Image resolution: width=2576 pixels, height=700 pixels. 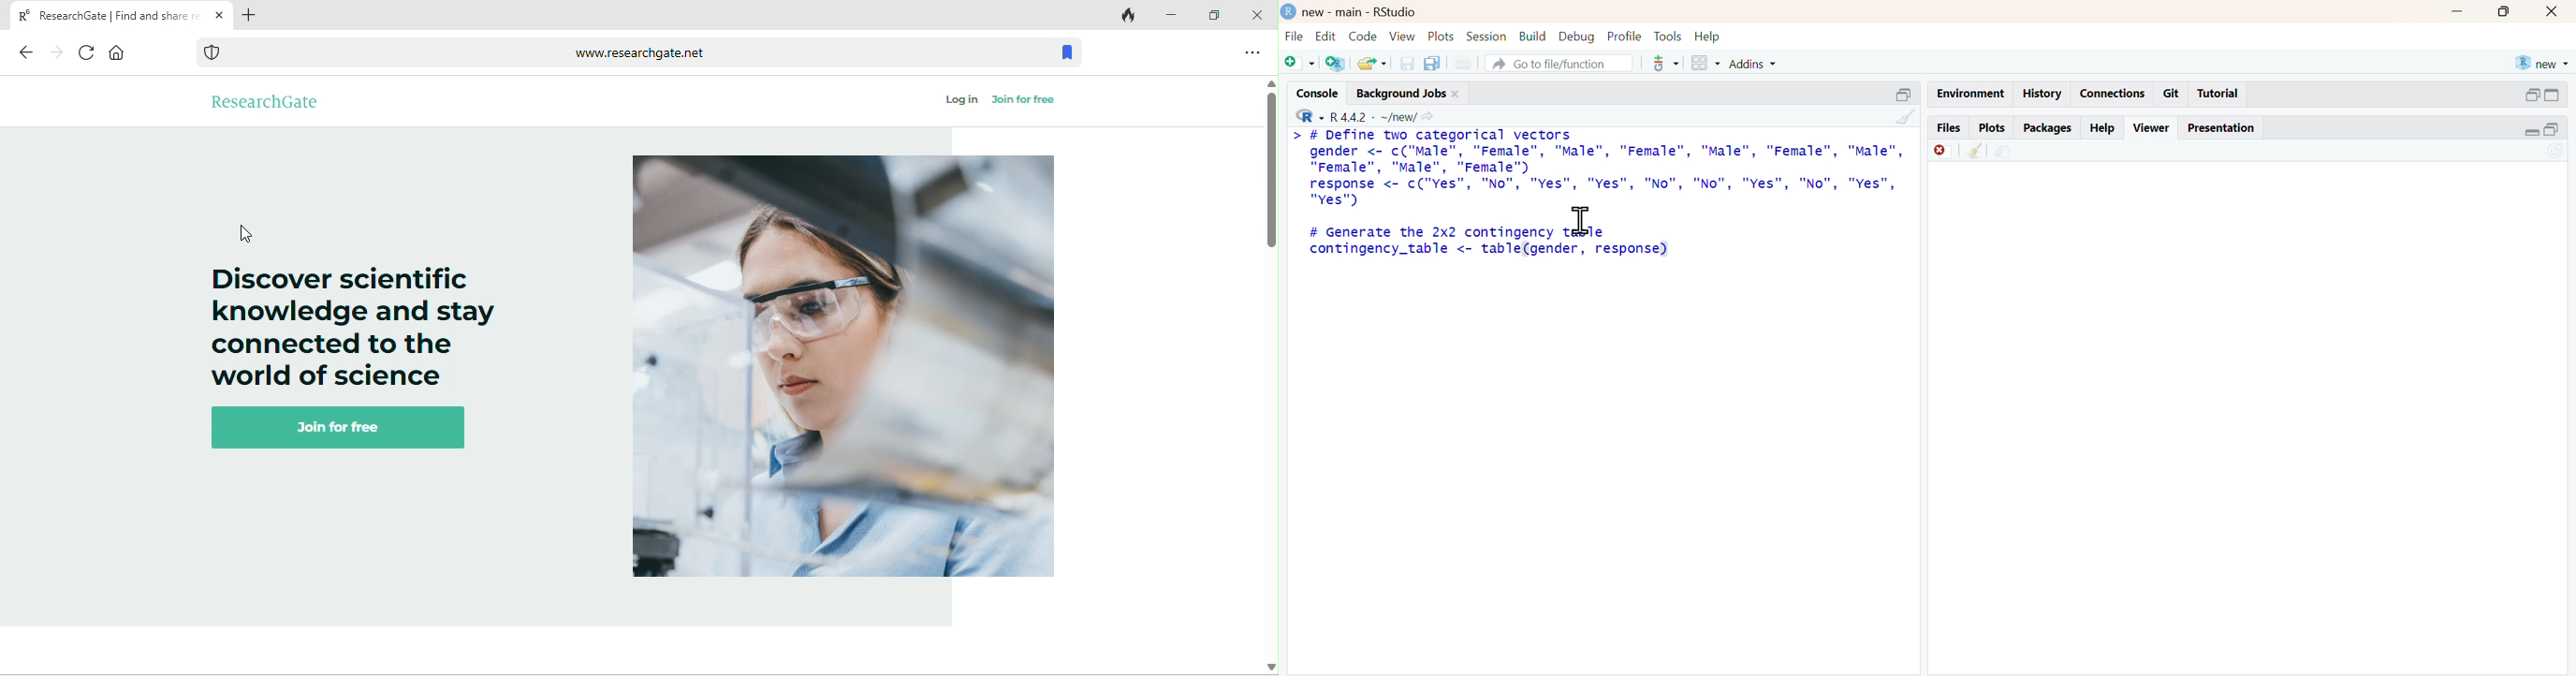 I want to click on Add file as, so click(x=1299, y=62).